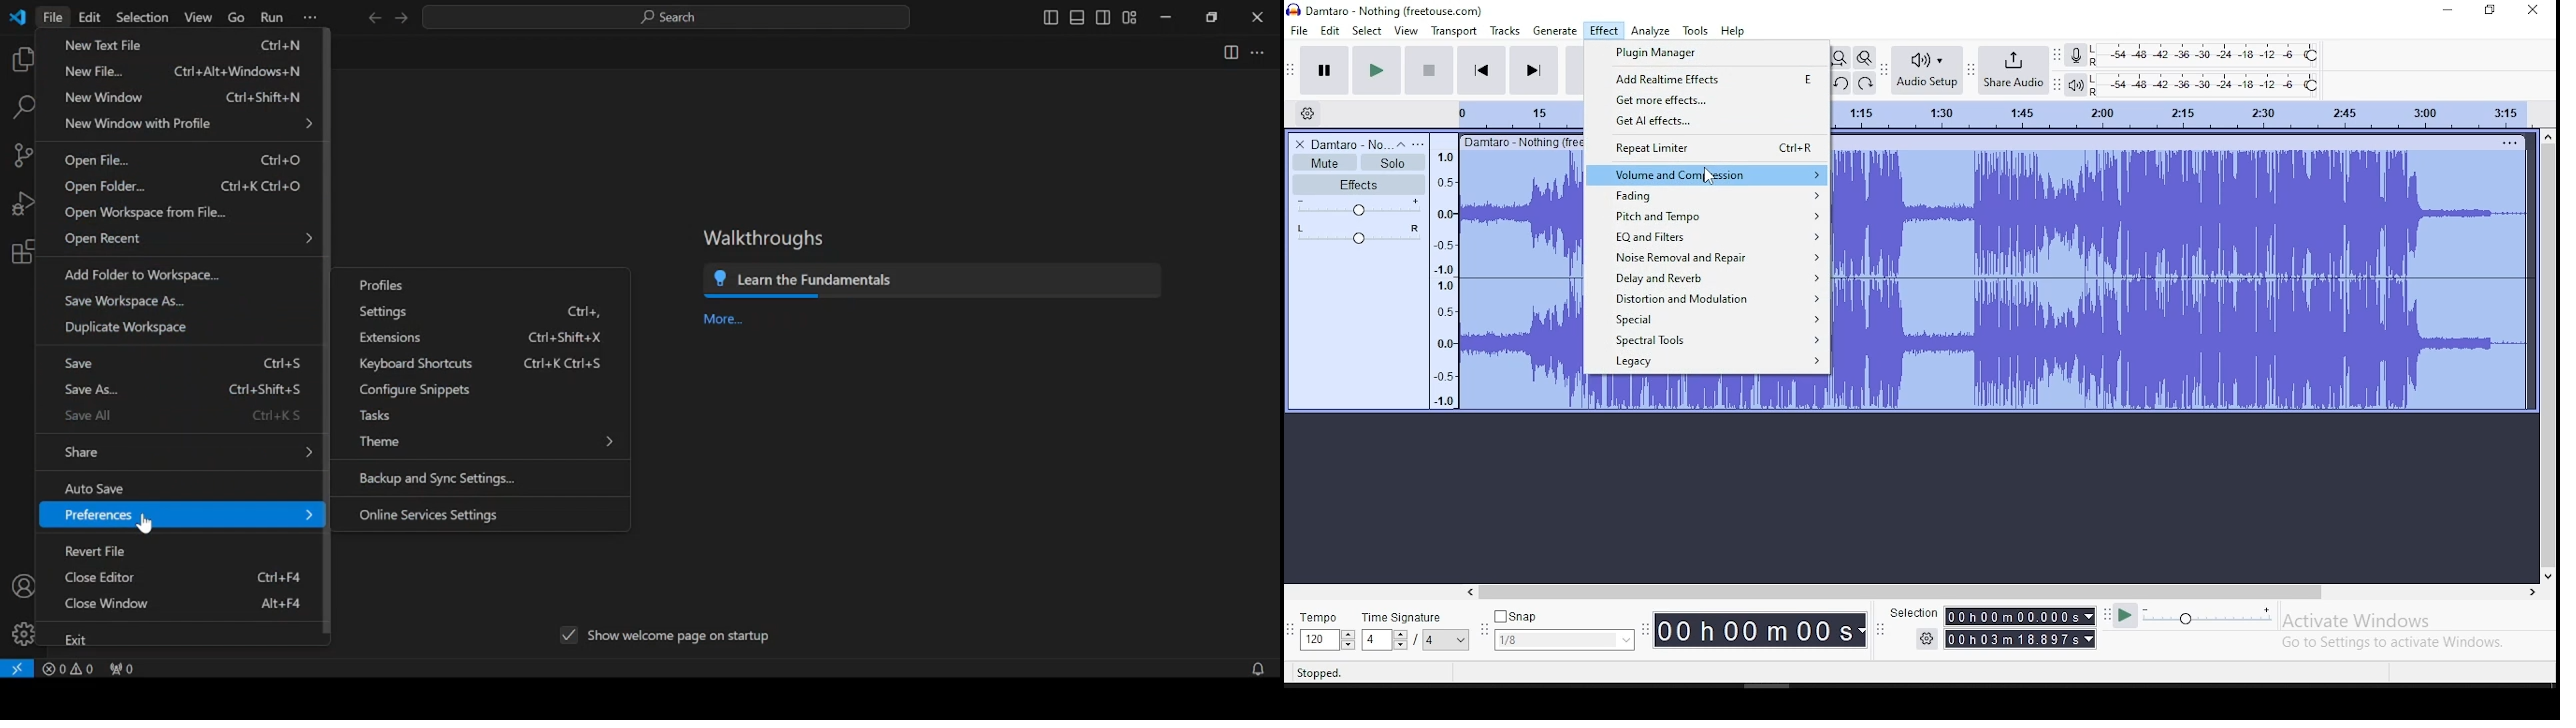 The image size is (2576, 728). I want to click on selection, so click(1911, 610).